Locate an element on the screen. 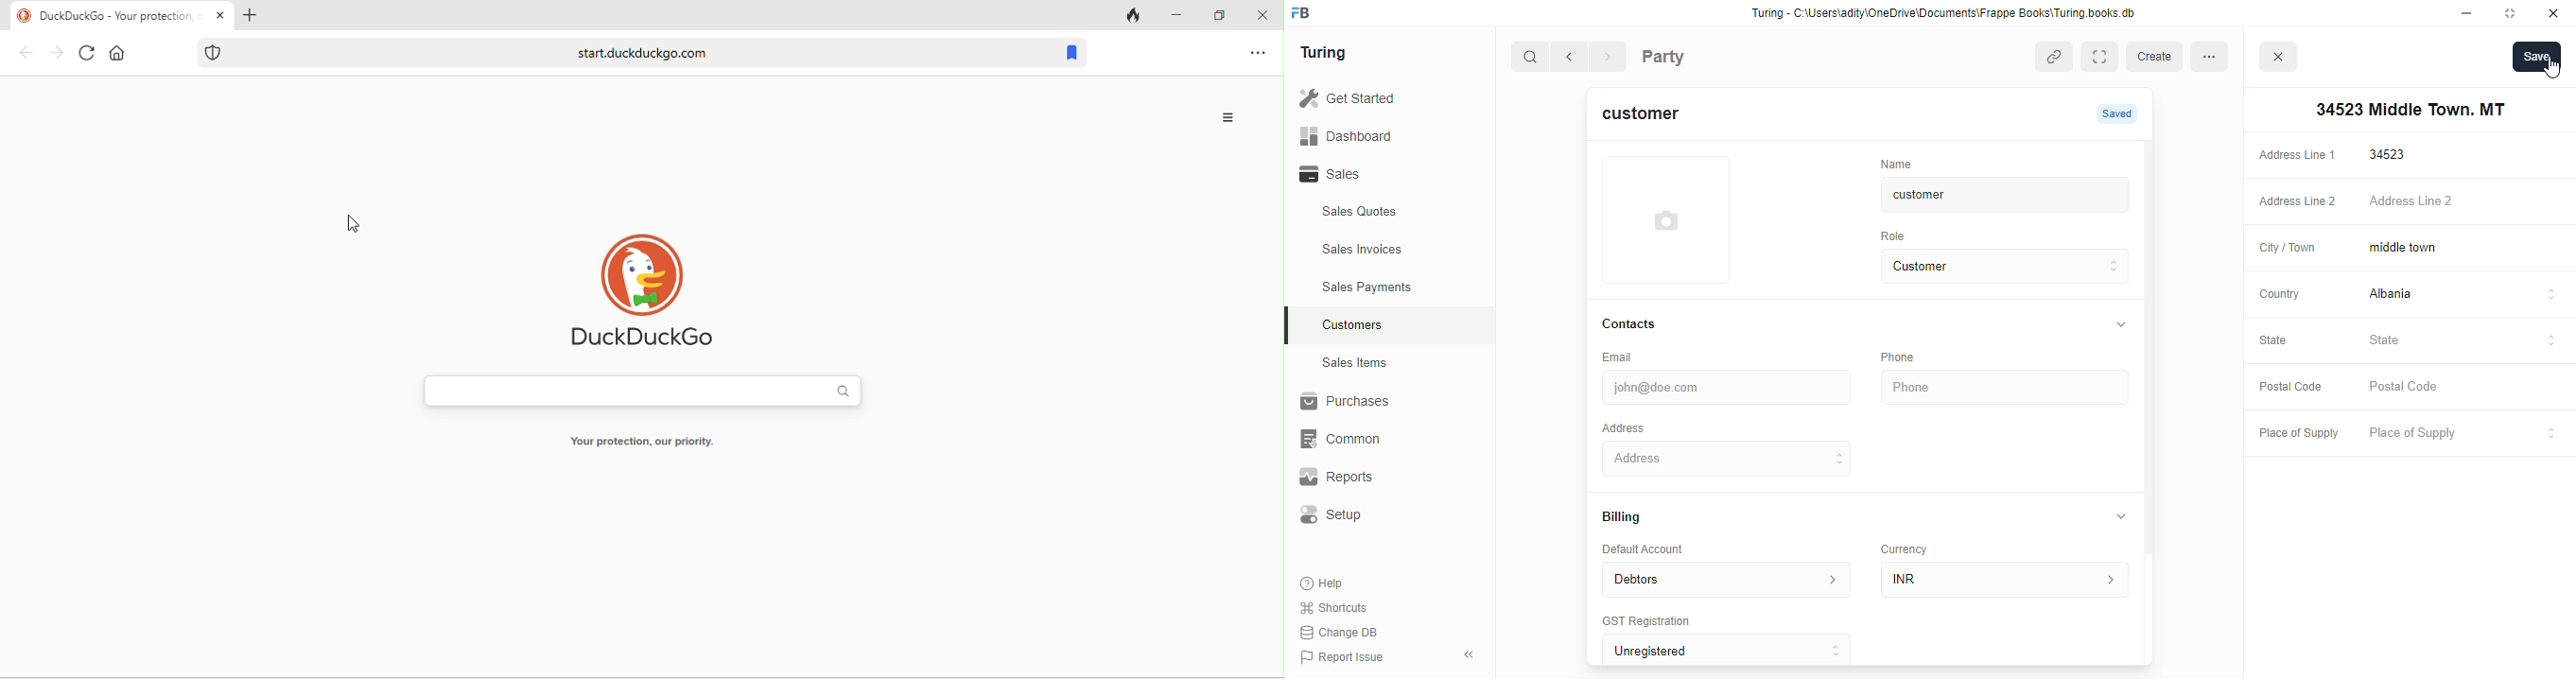 This screenshot has height=700, width=2576. customer is located at coordinates (1990, 195).